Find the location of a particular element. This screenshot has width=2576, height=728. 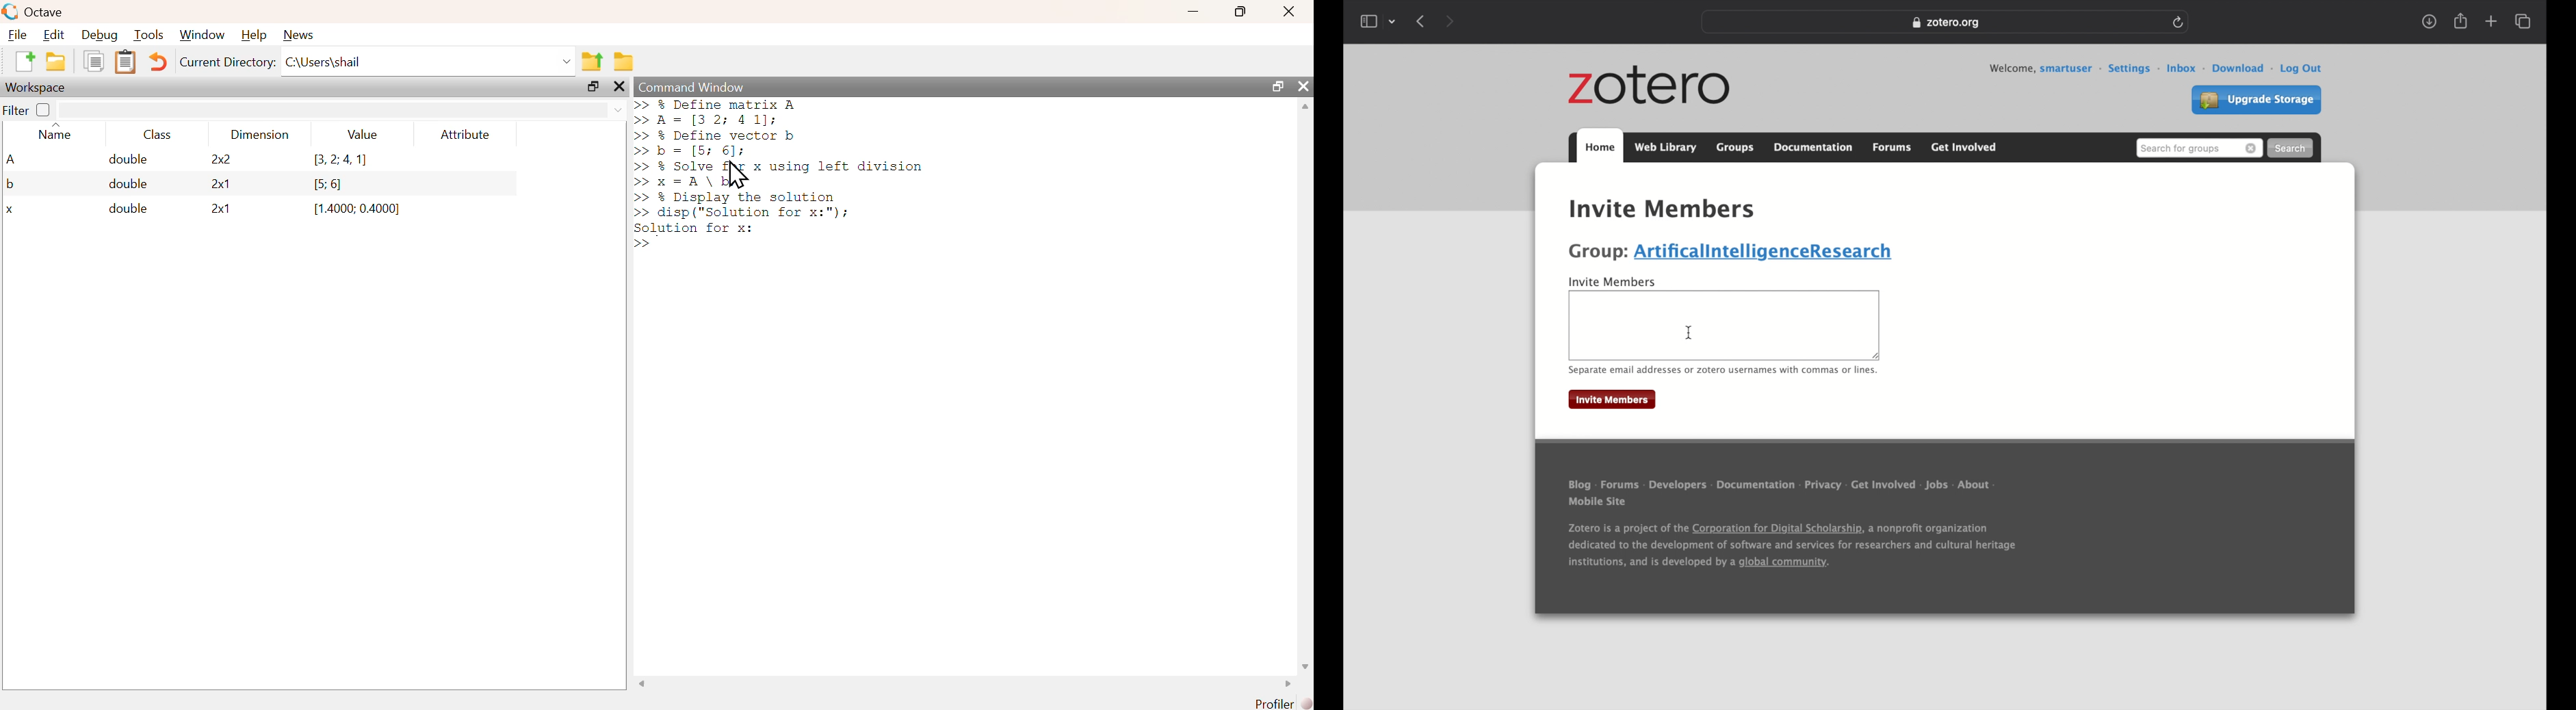

text cursor is located at coordinates (1690, 333).